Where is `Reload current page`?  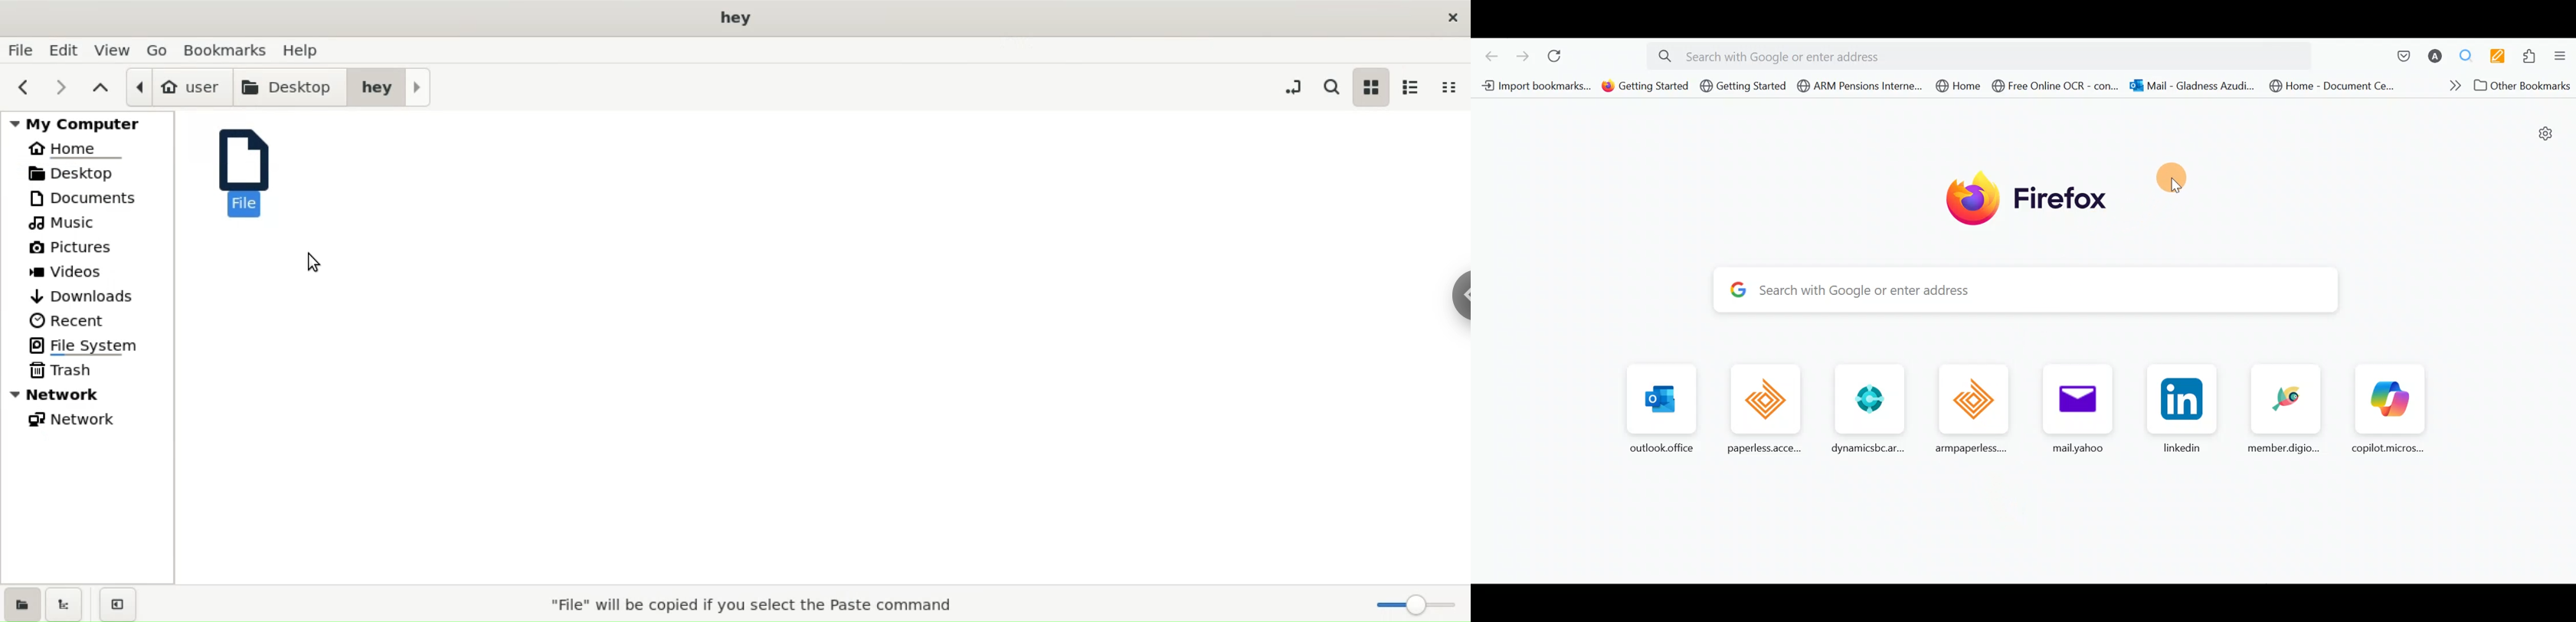
Reload current page is located at coordinates (1562, 58).